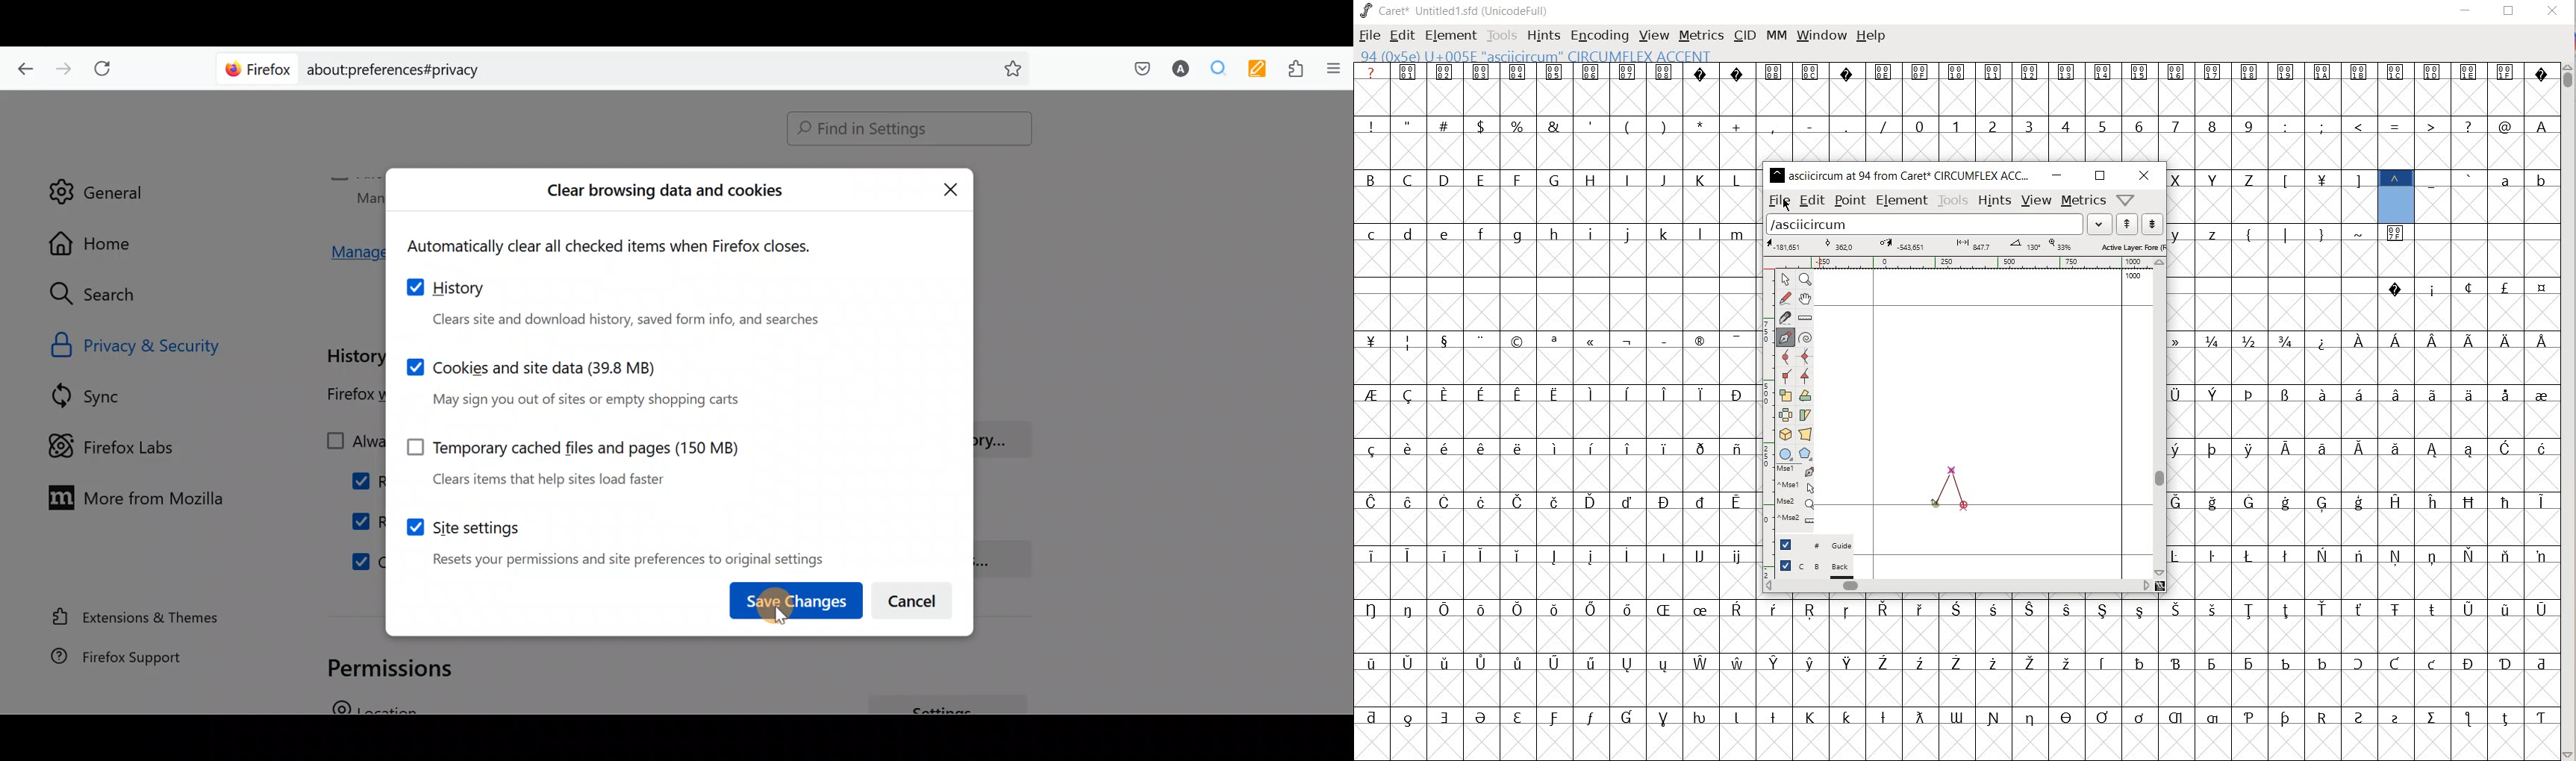 The image size is (2576, 784). What do you see at coordinates (1292, 69) in the screenshot?
I see `Extensions` at bounding box center [1292, 69].